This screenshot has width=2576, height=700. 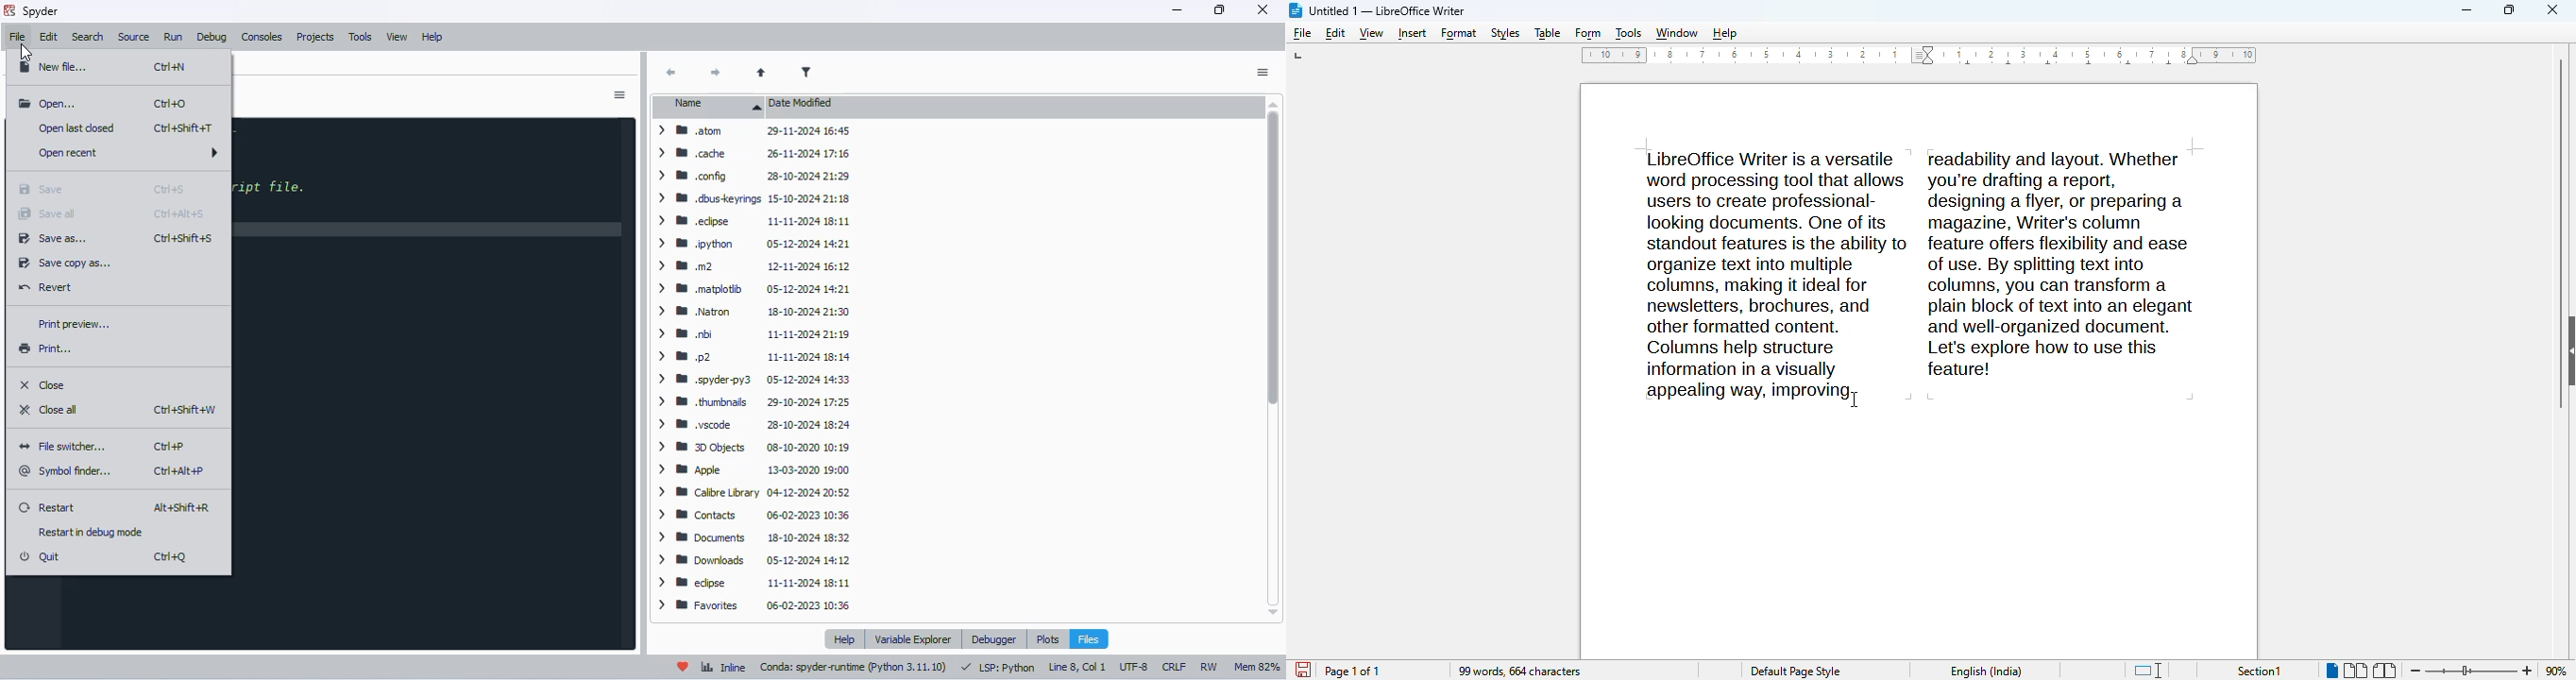 What do you see at coordinates (994, 639) in the screenshot?
I see `debugger` at bounding box center [994, 639].